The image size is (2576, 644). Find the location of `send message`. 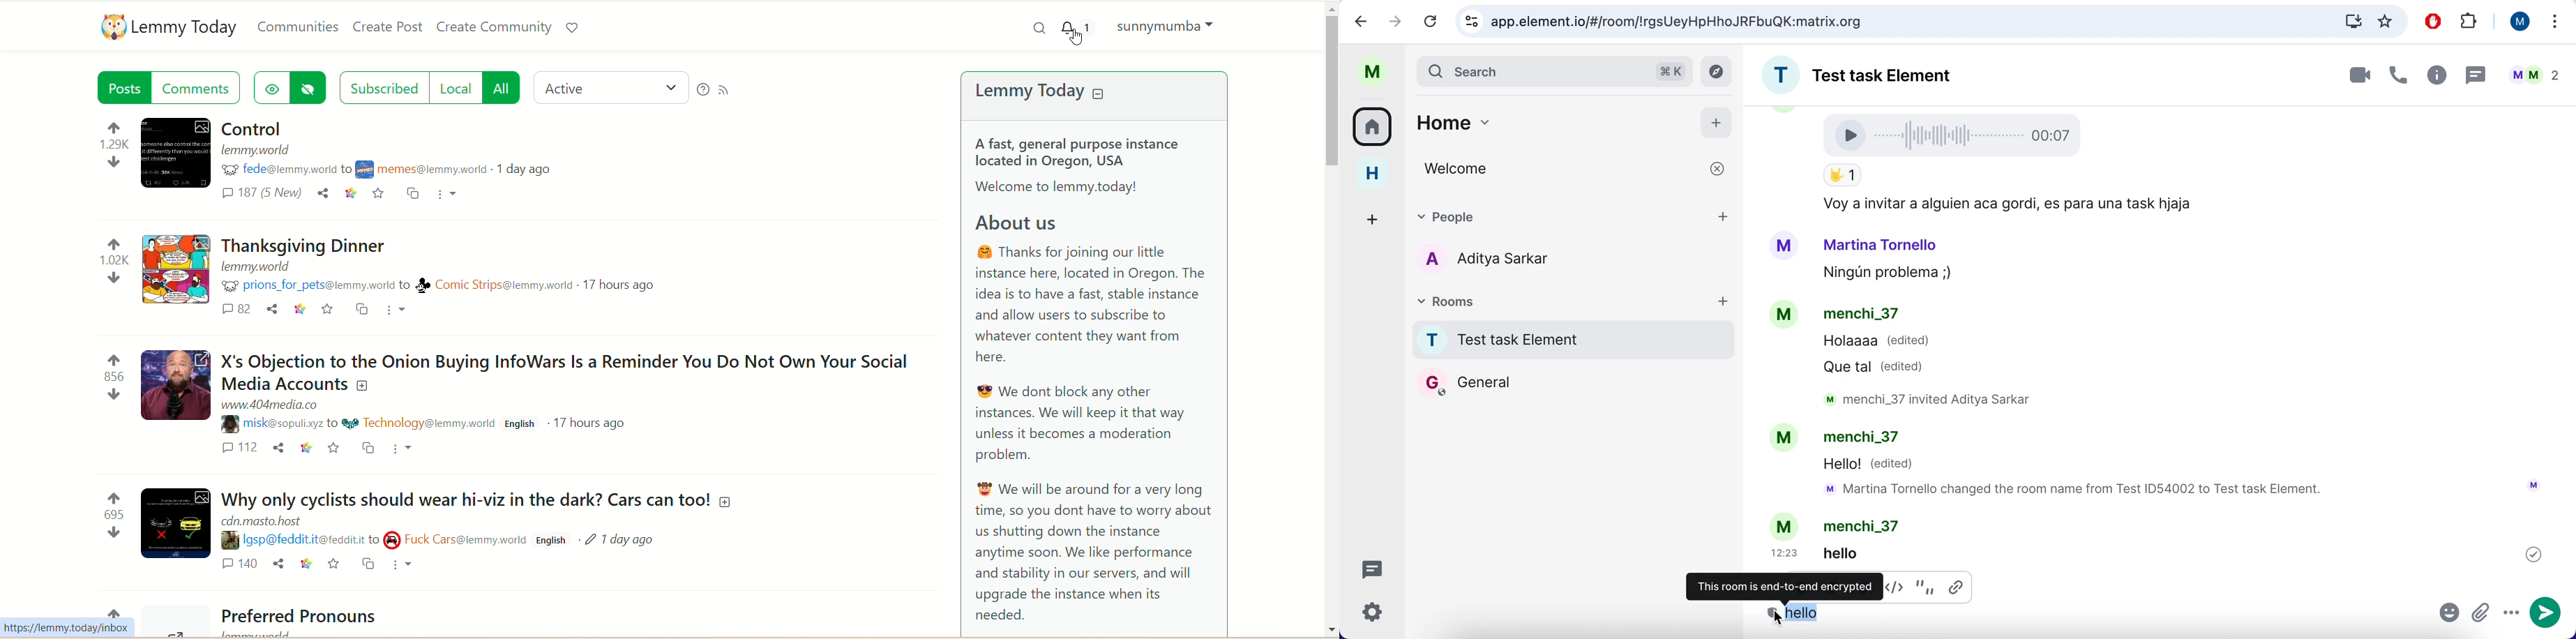

send message is located at coordinates (2548, 613).